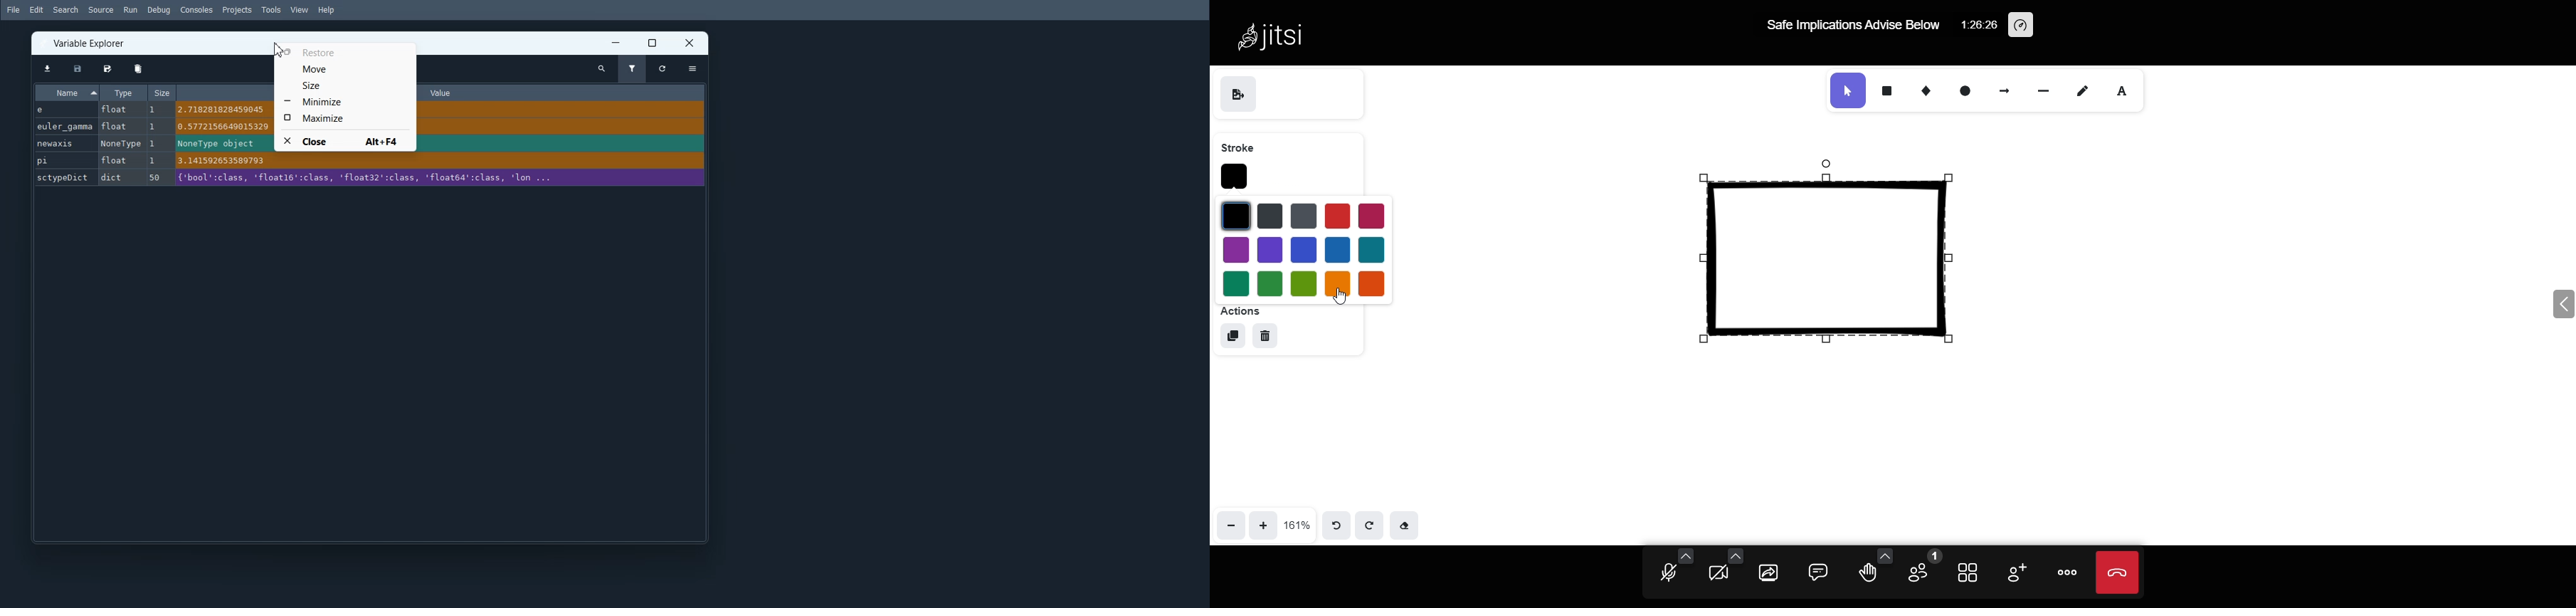 The image size is (2576, 616). What do you see at coordinates (158, 10) in the screenshot?
I see `Debug` at bounding box center [158, 10].